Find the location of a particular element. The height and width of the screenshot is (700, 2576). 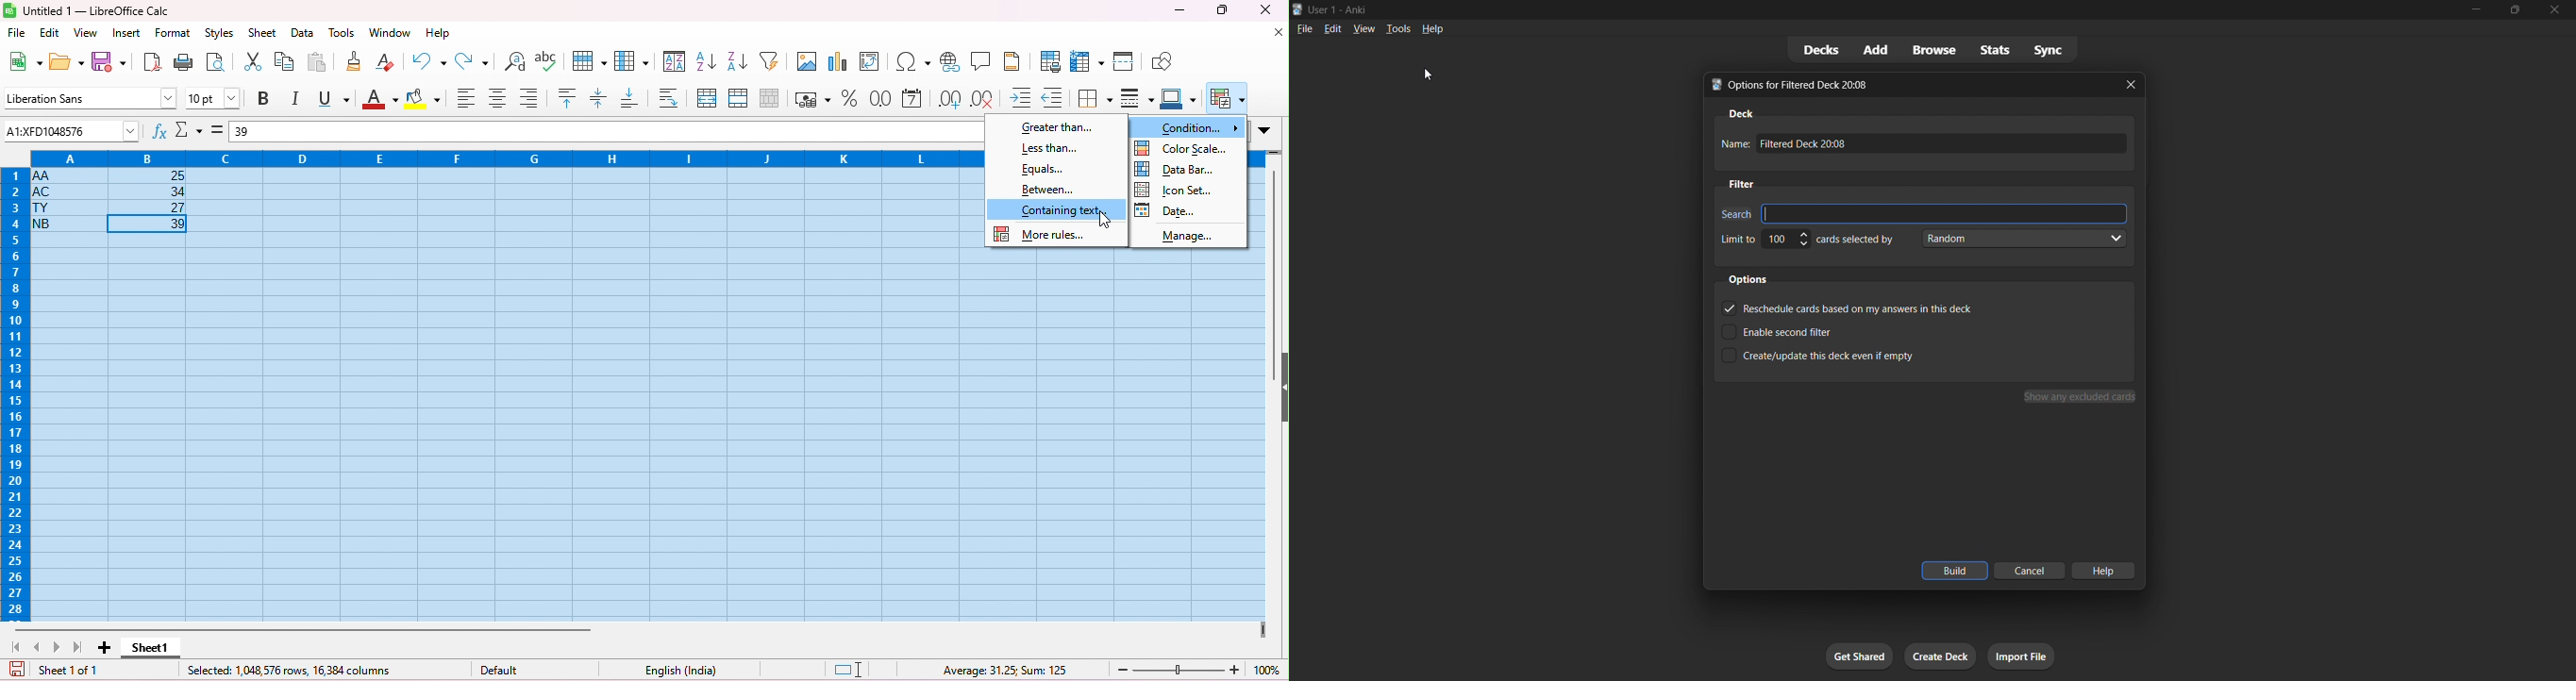

center vertically is located at coordinates (601, 98).